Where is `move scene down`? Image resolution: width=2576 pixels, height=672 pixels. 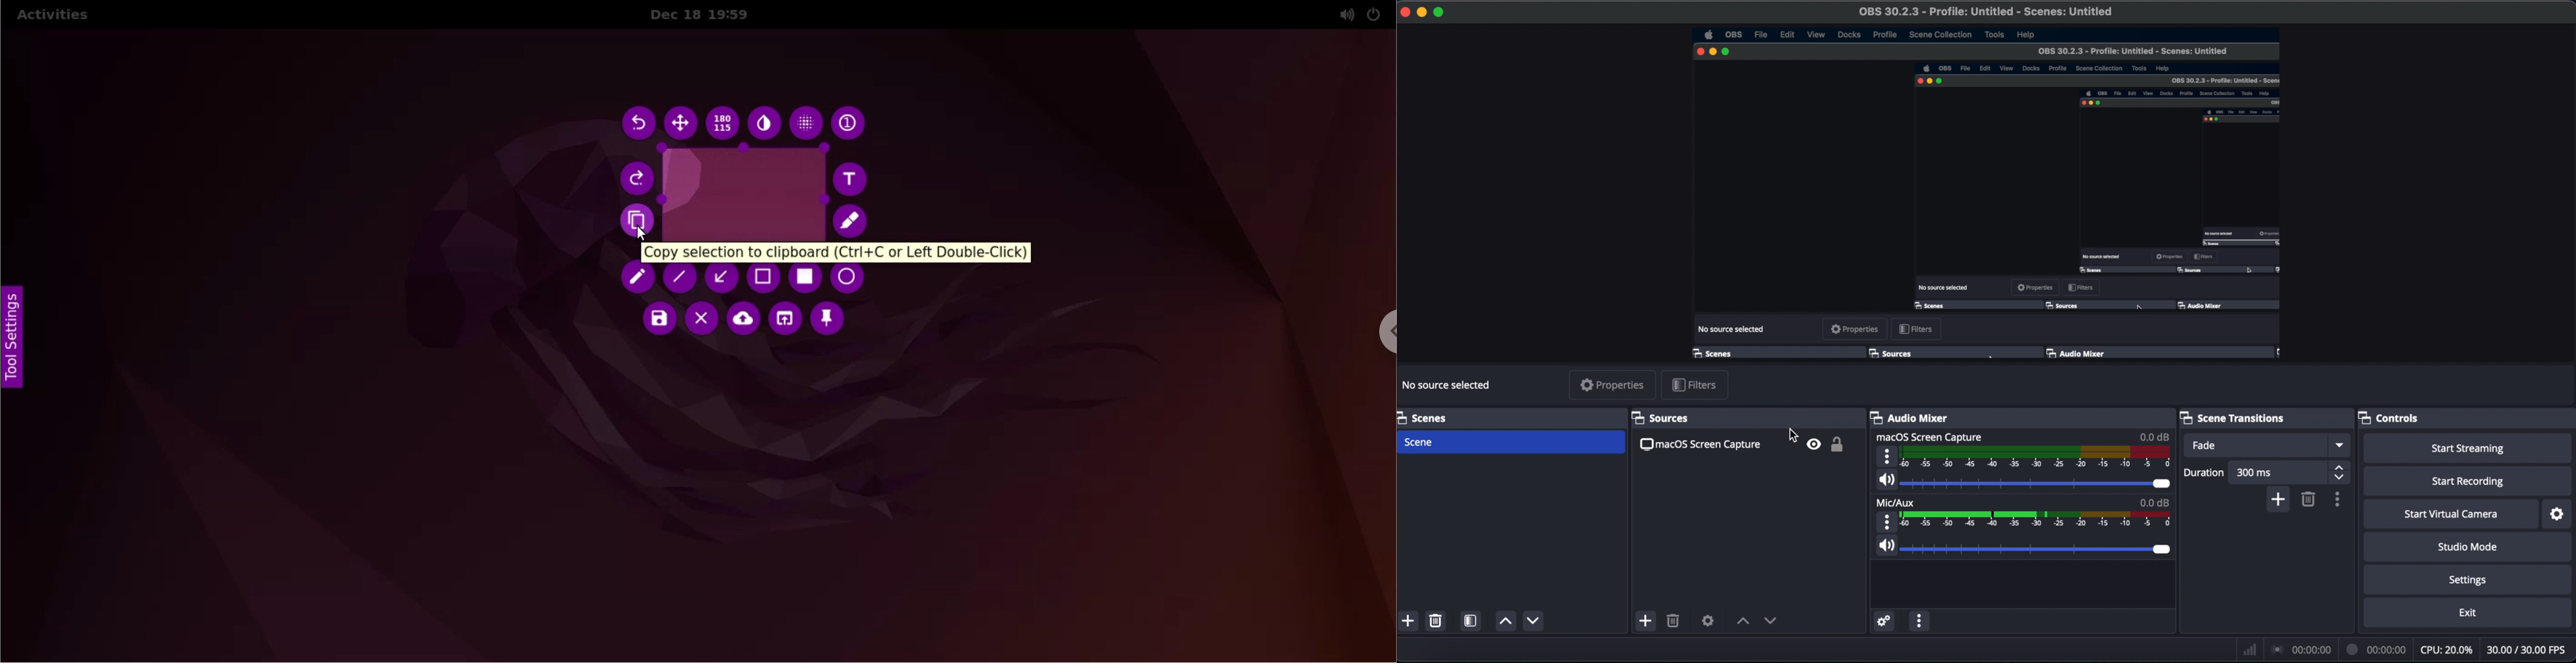
move scene down is located at coordinates (1533, 620).